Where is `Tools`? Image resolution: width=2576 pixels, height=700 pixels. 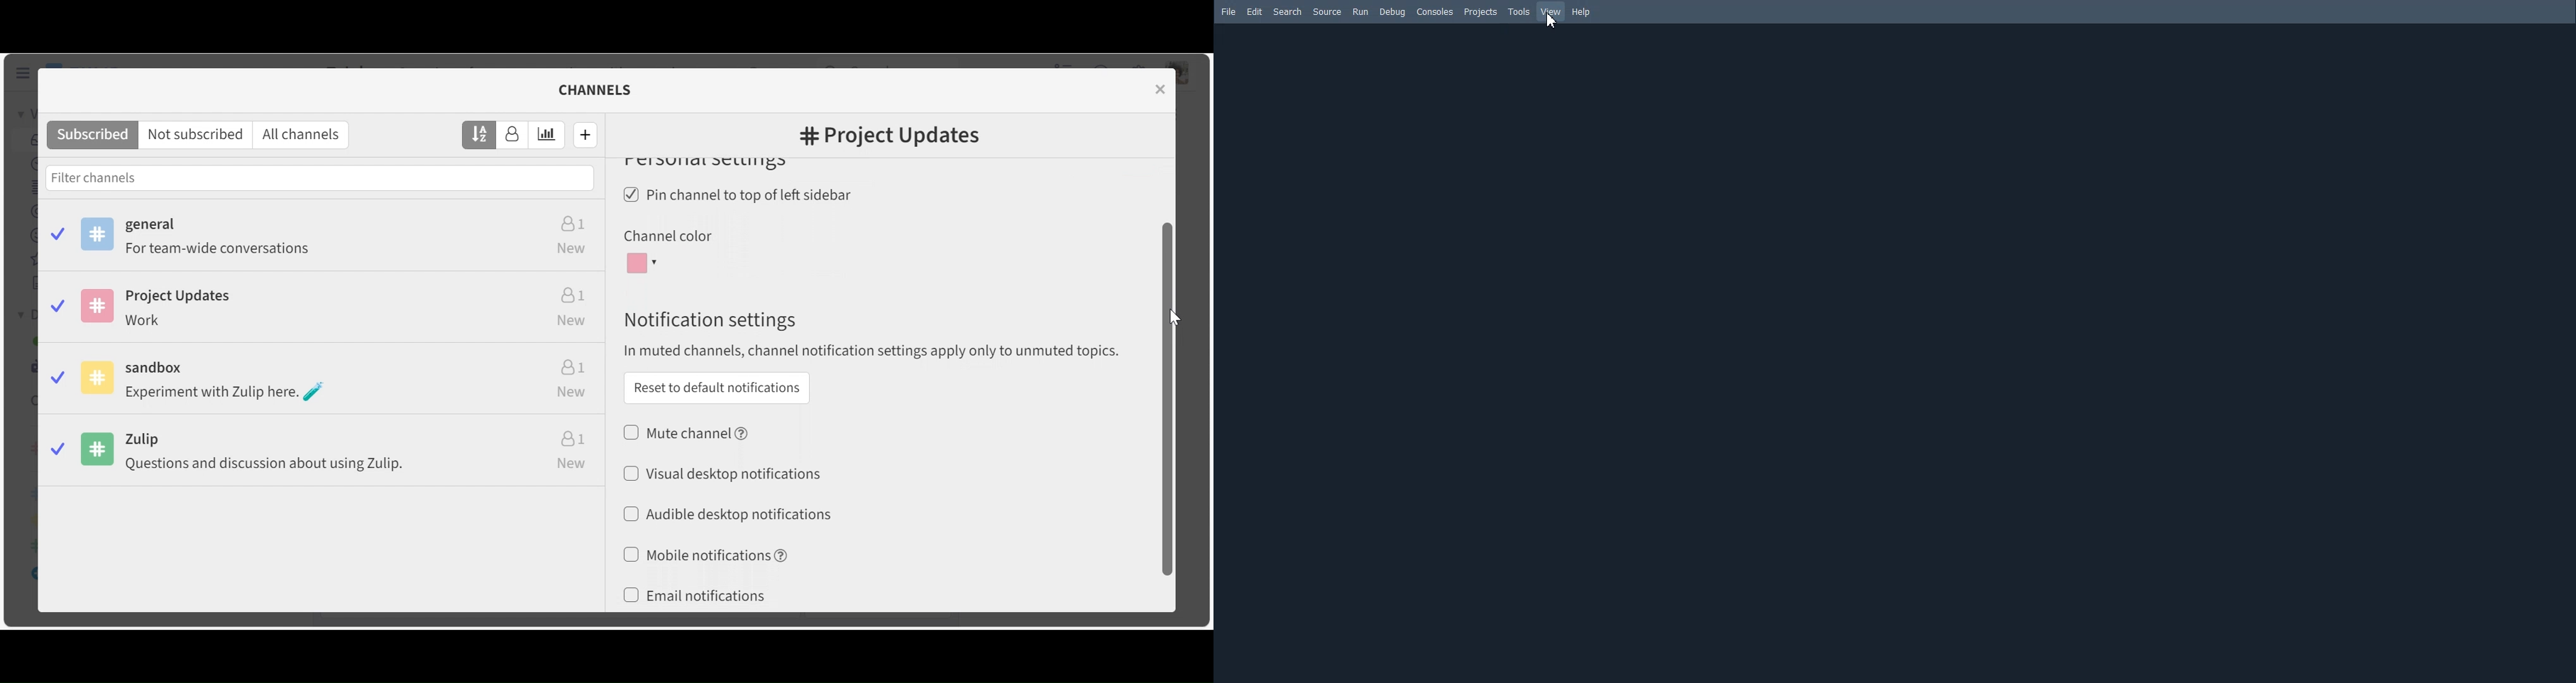
Tools is located at coordinates (1518, 11).